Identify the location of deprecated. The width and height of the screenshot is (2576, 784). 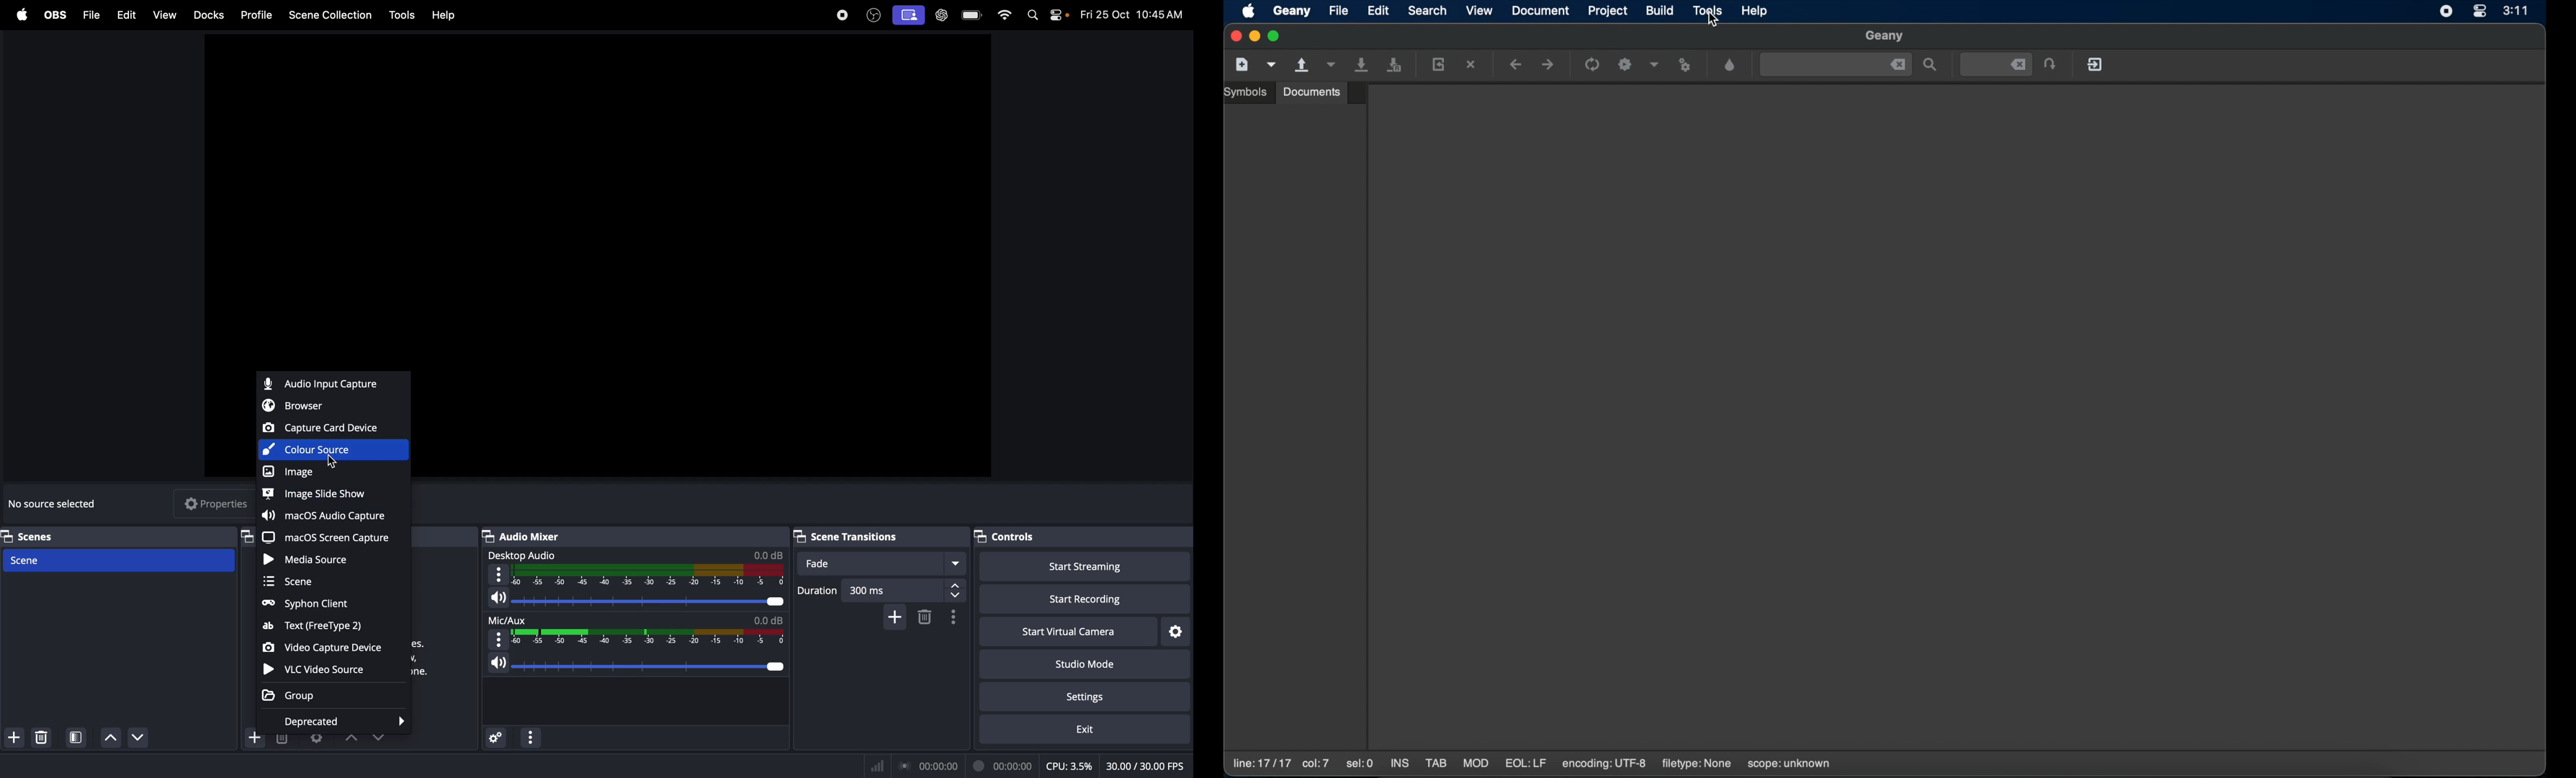
(335, 717).